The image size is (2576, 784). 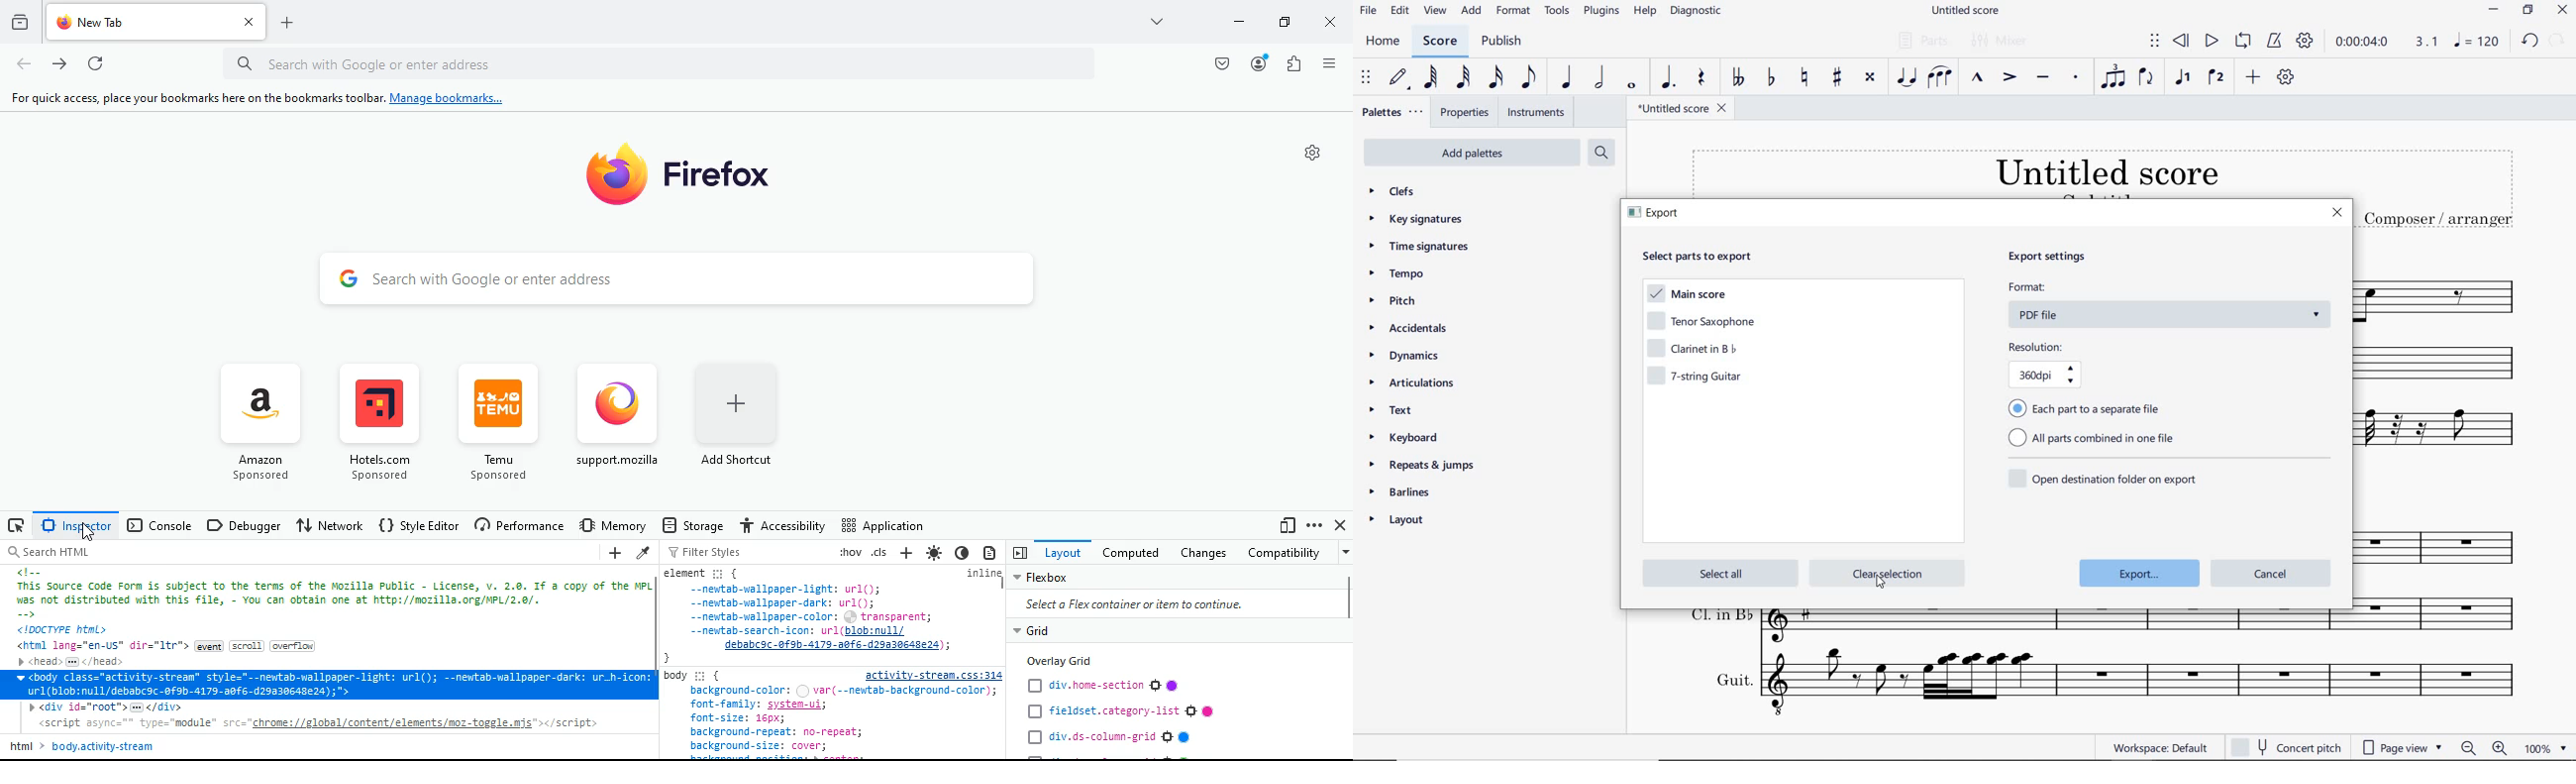 I want to click on DIAGNOSTIC, so click(x=1696, y=12).